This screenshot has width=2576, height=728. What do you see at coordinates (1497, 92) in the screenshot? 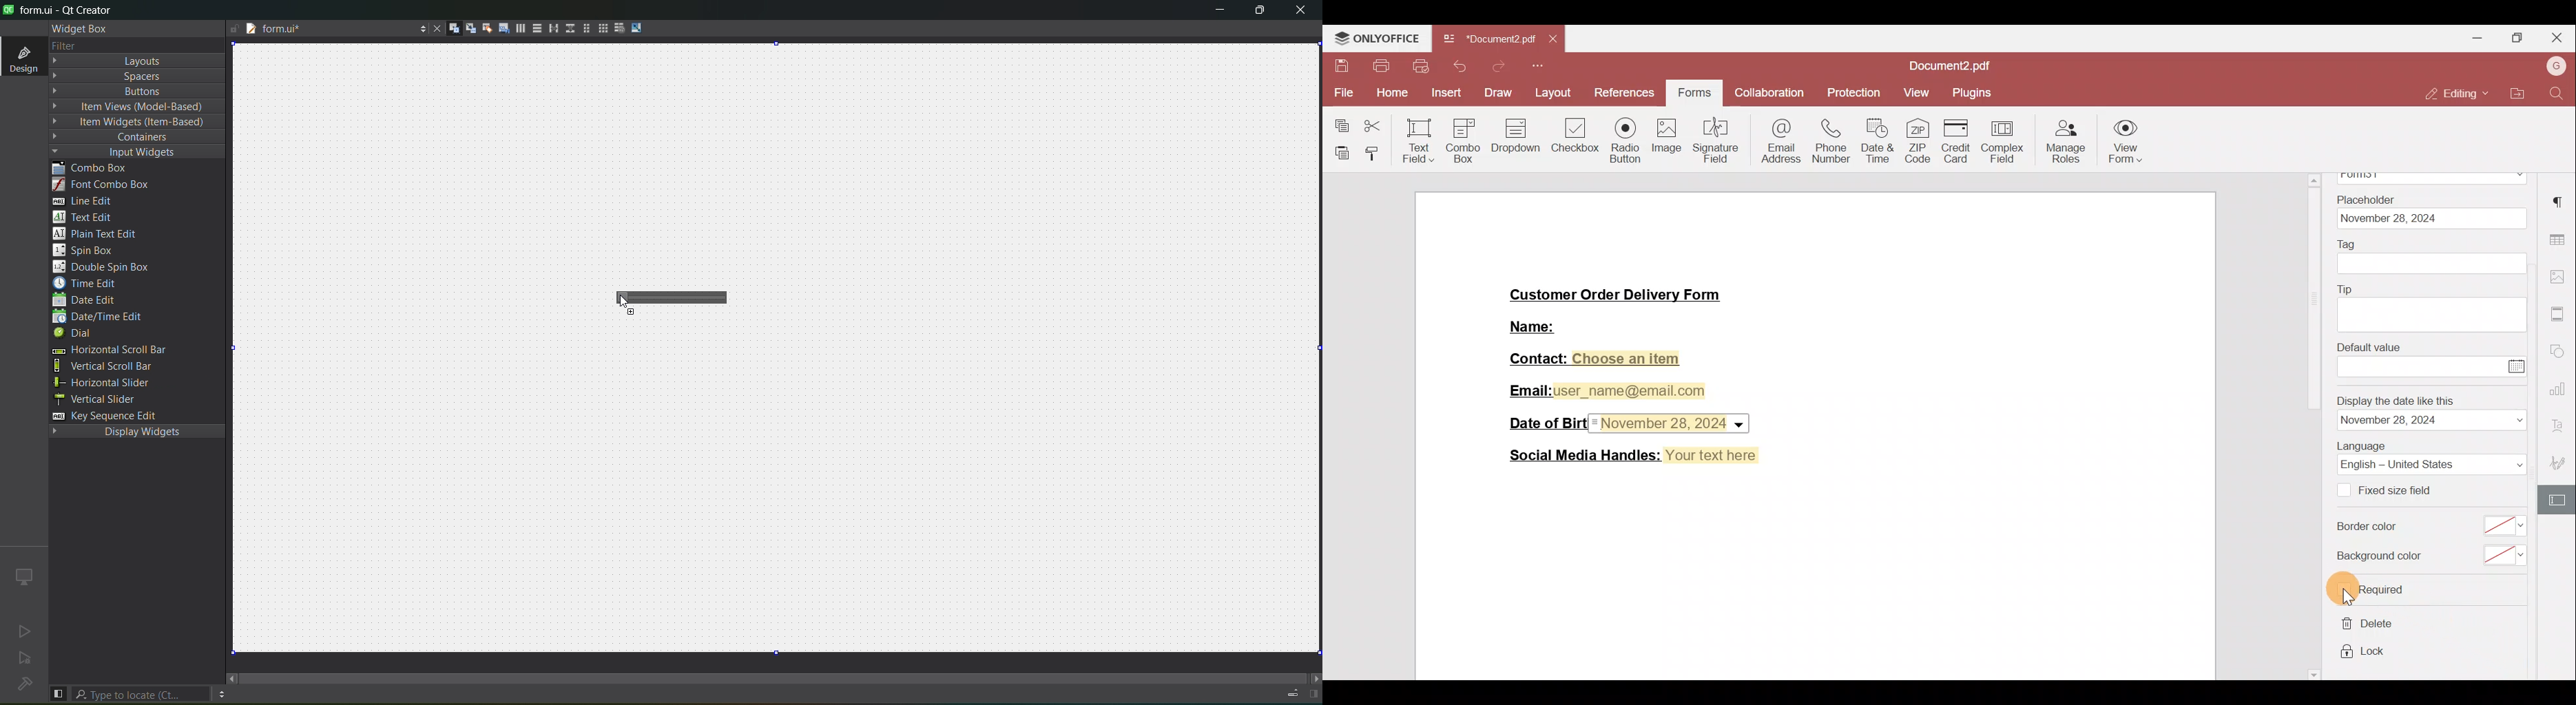
I see `Draw` at bounding box center [1497, 92].